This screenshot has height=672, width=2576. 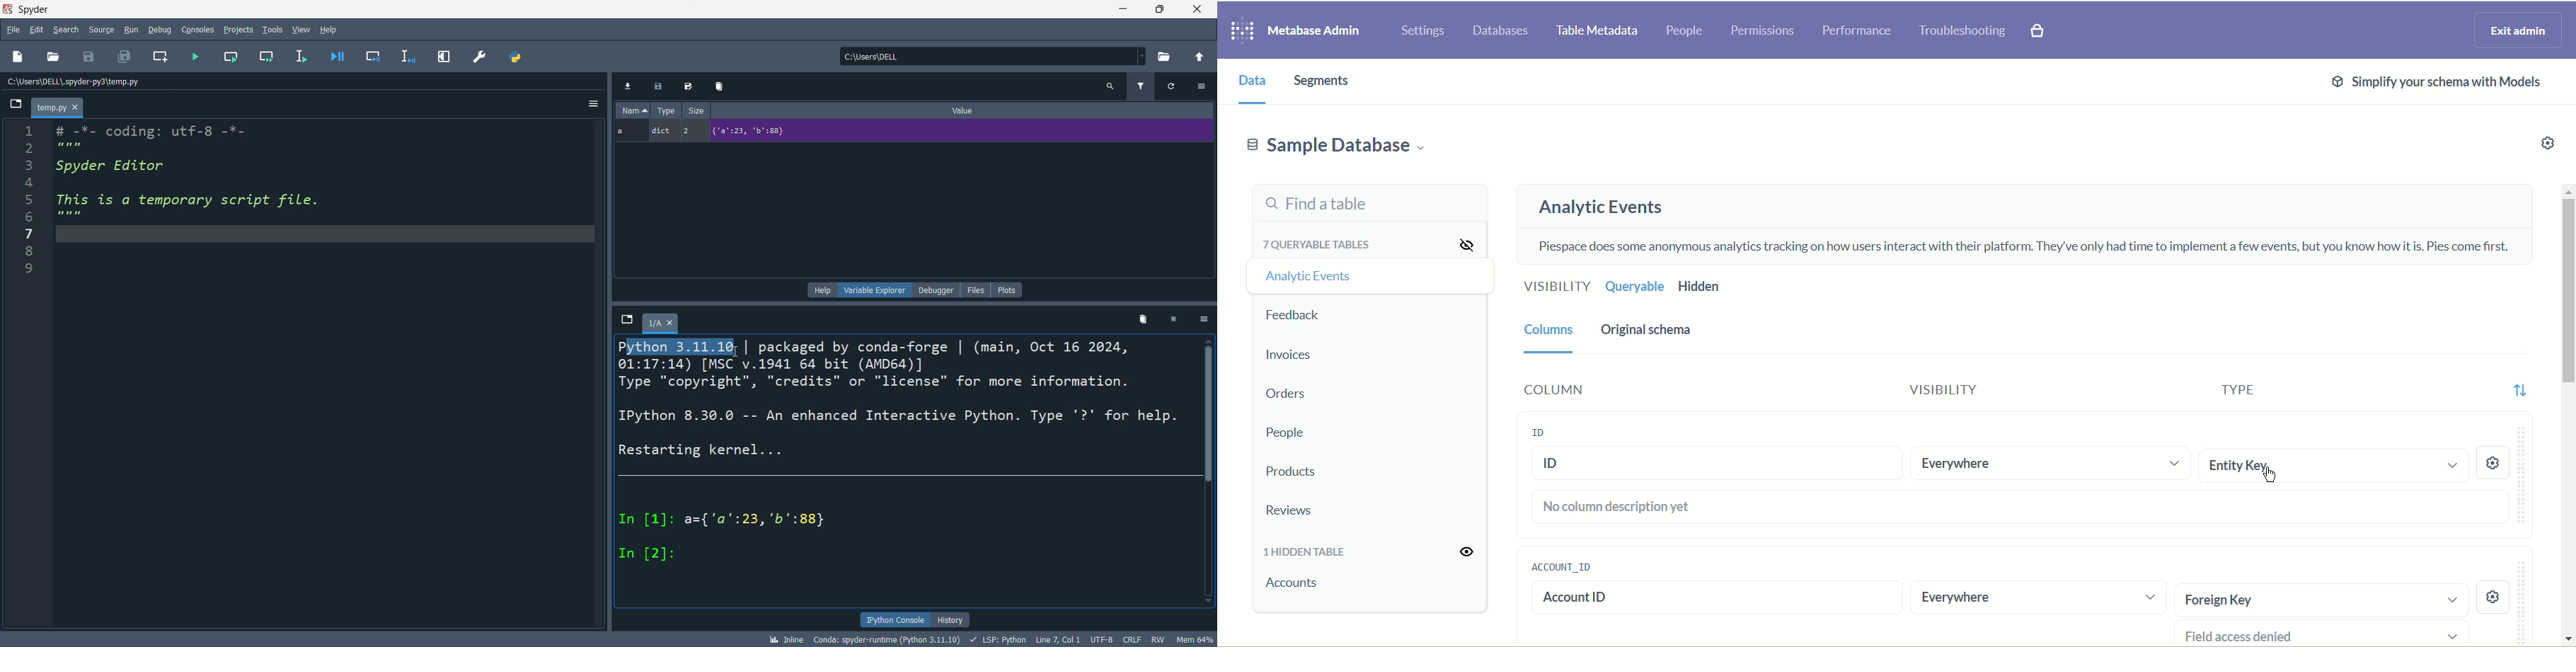 I want to click on queryable, so click(x=1635, y=286).